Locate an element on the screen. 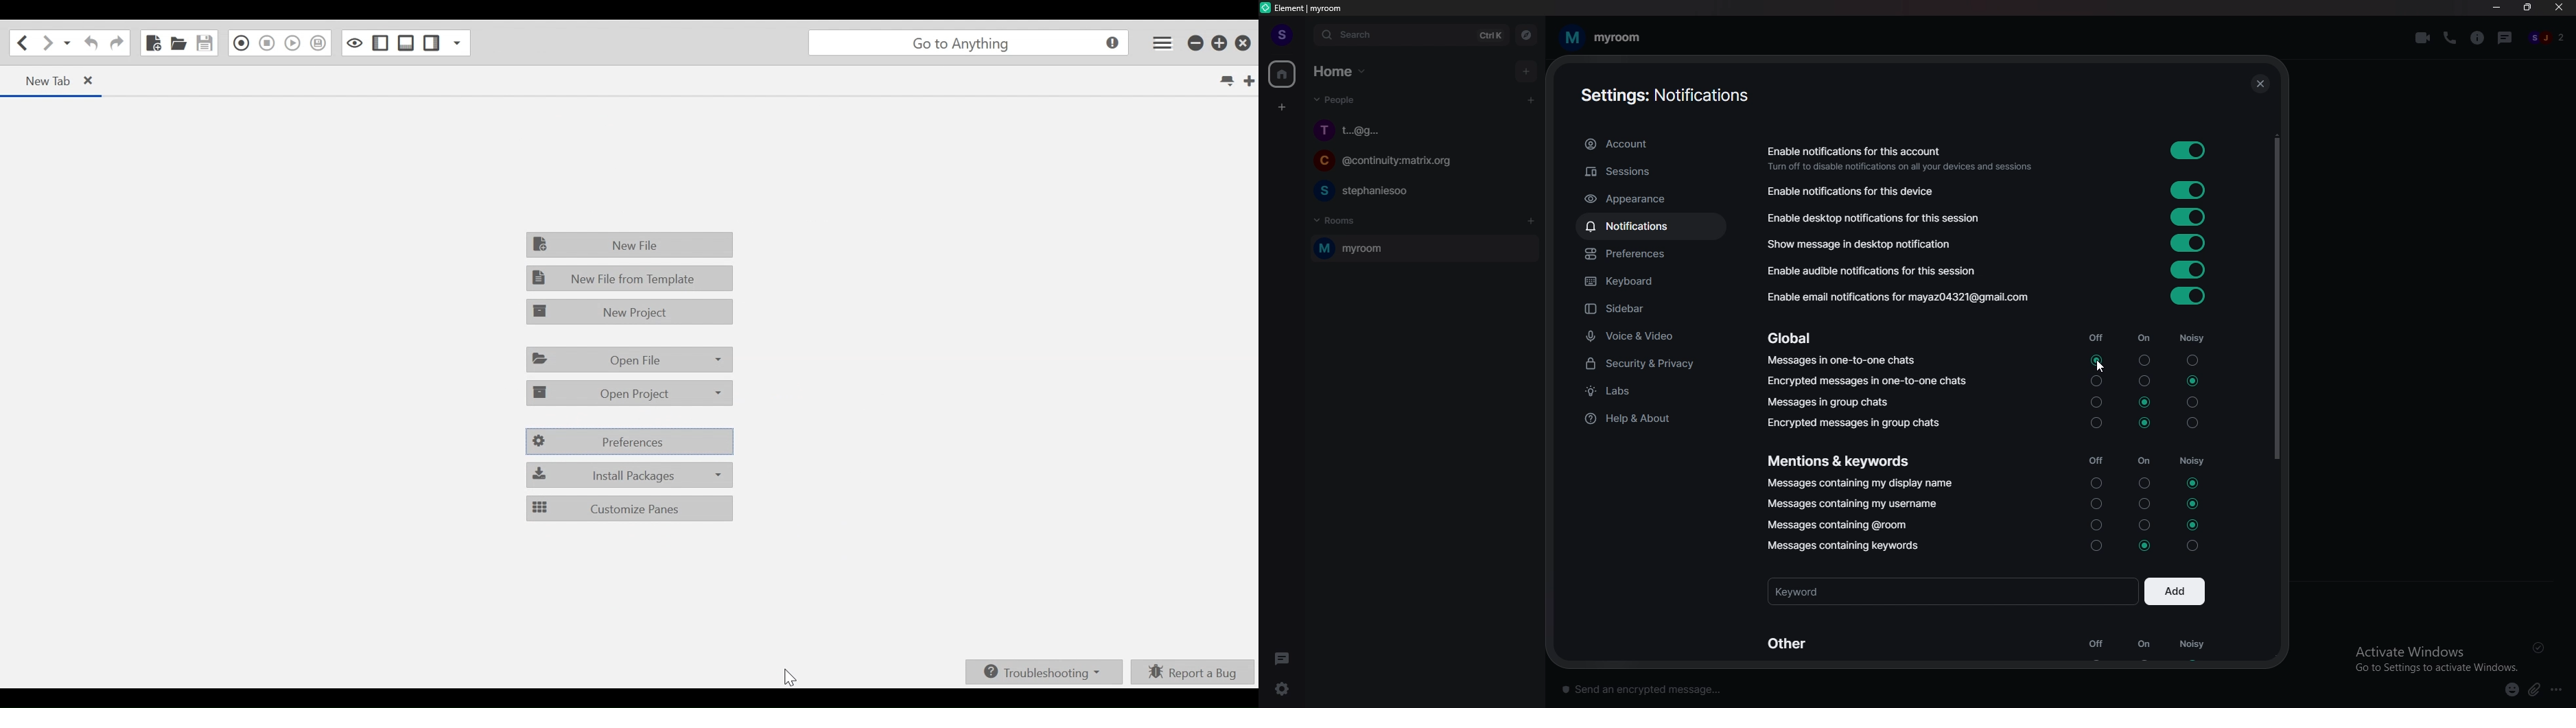  off is located at coordinates (2095, 644).